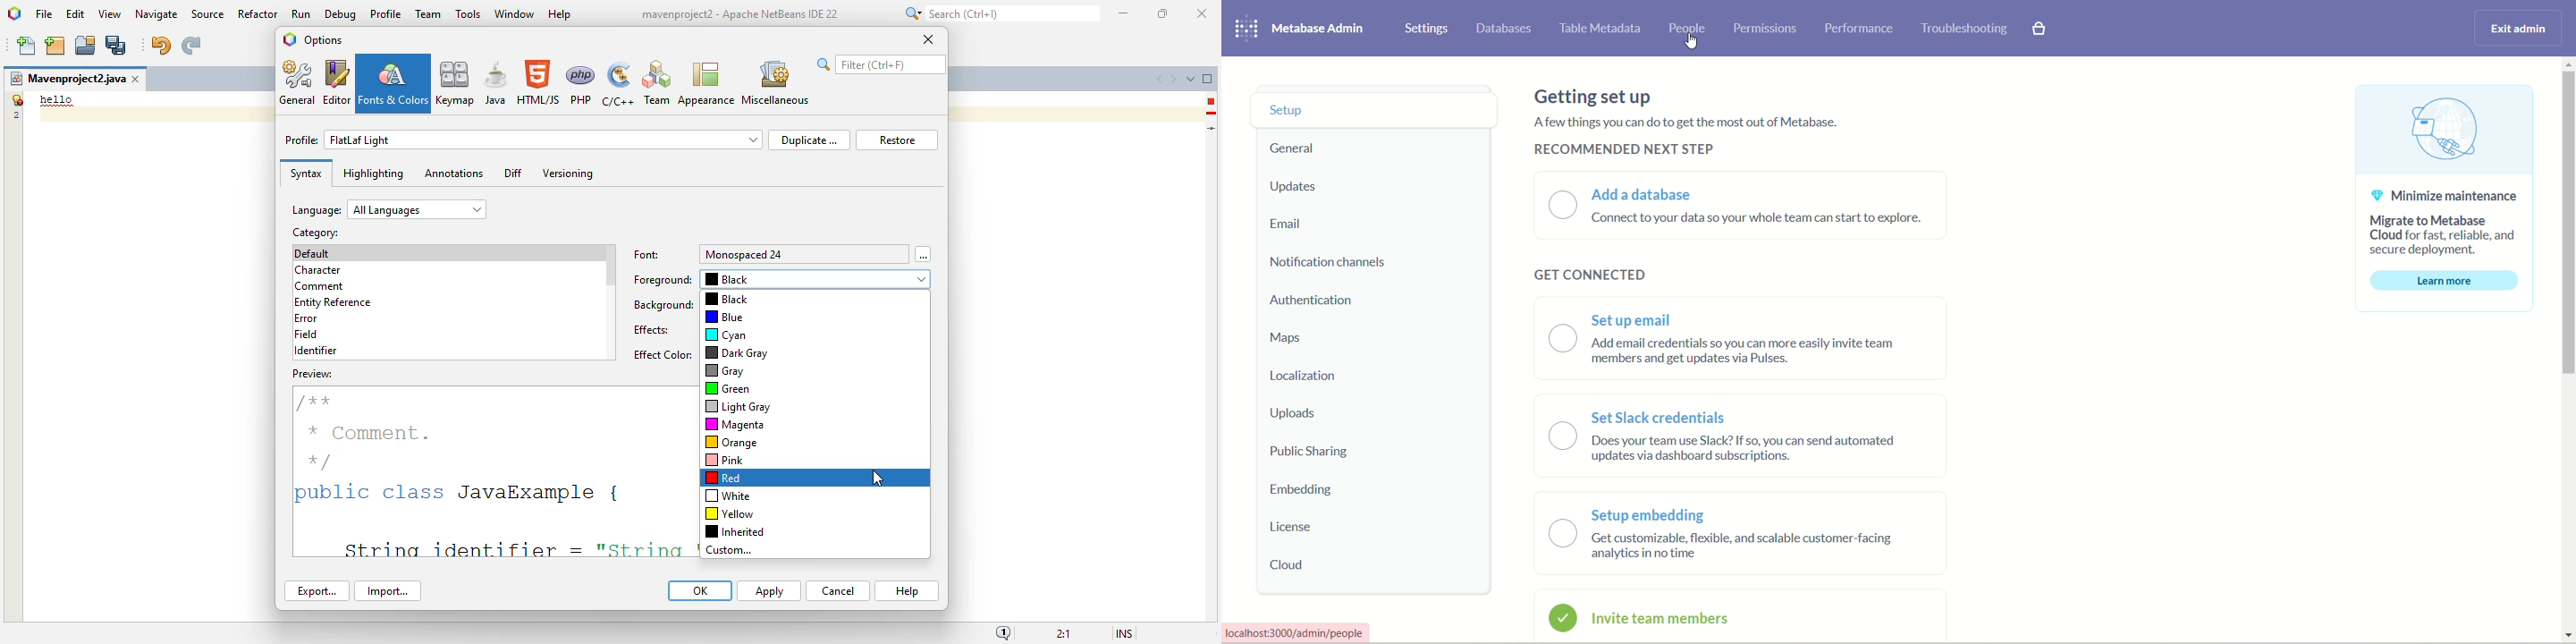 This screenshot has height=644, width=2576. Describe the element at coordinates (515, 13) in the screenshot. I see `window` at that location.